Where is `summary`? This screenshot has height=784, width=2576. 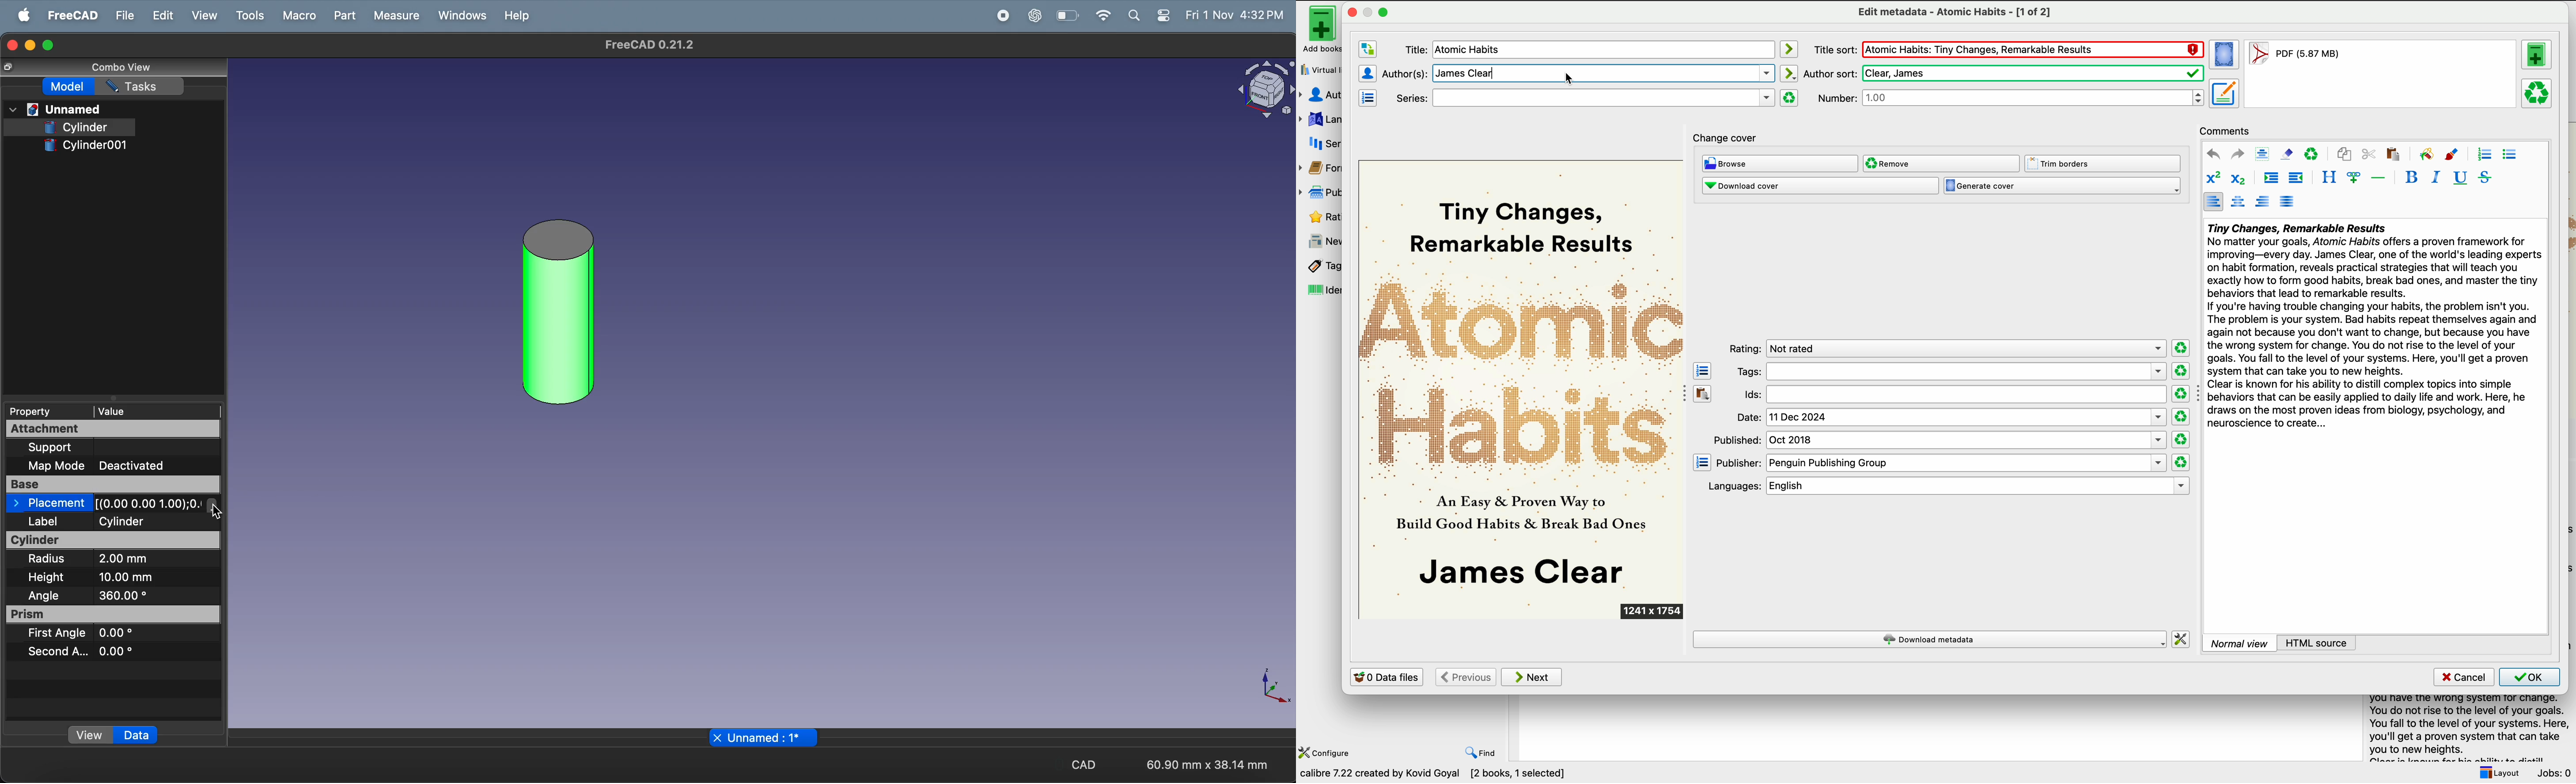
summary is located at coordinates (2373, 328).